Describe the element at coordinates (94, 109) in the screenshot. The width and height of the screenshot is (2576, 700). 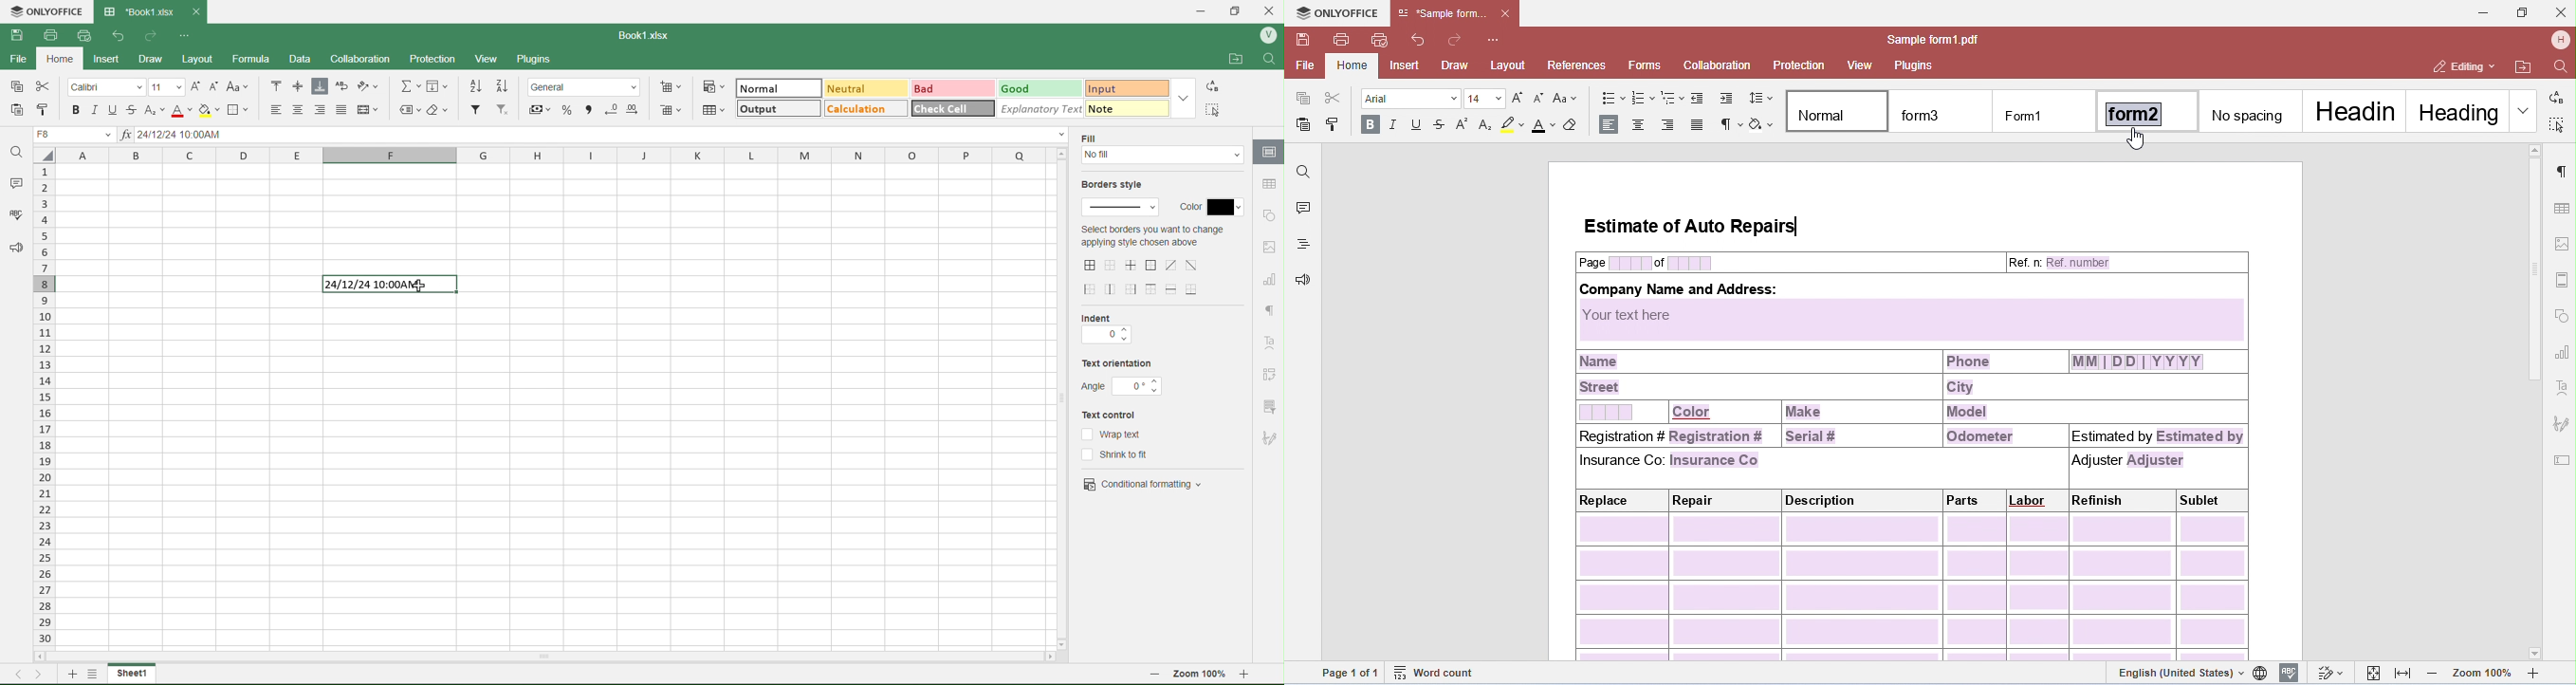
I see `Italic` at that location.